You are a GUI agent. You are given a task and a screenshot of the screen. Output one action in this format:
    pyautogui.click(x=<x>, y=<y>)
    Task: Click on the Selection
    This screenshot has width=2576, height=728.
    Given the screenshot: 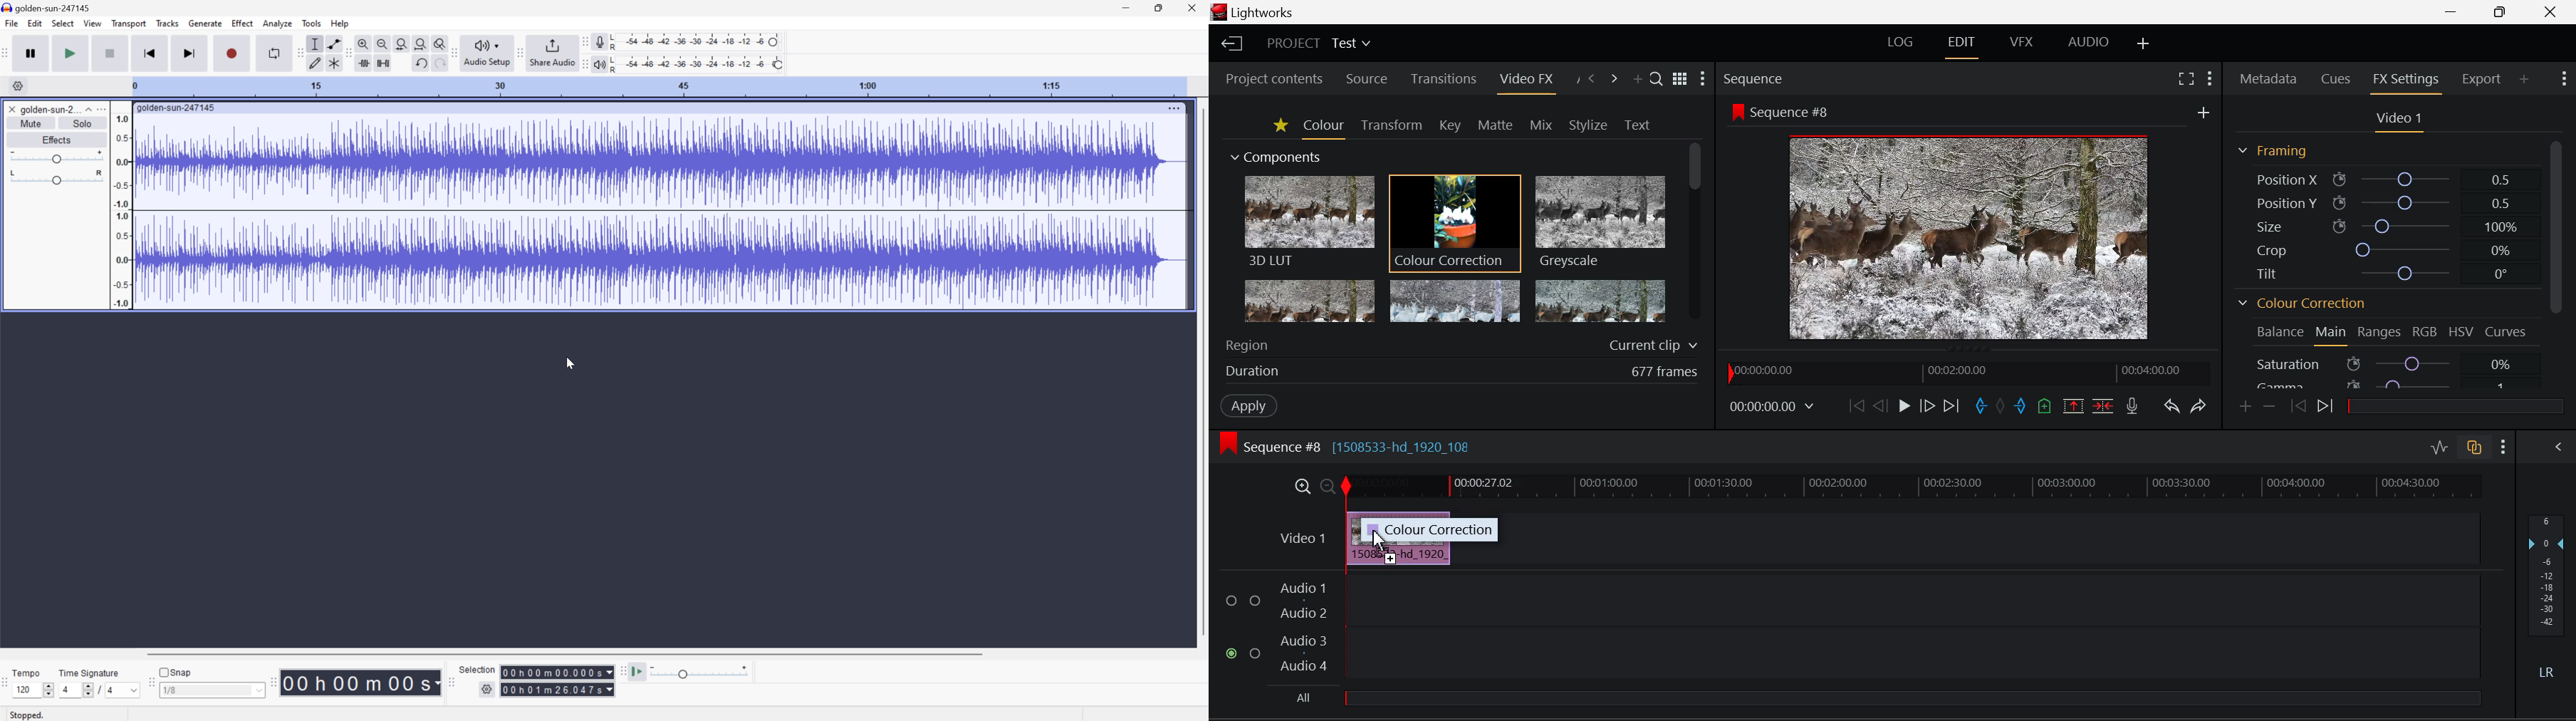 What is the action you would take?
    pyautogui.click(x=556, y=672)
    